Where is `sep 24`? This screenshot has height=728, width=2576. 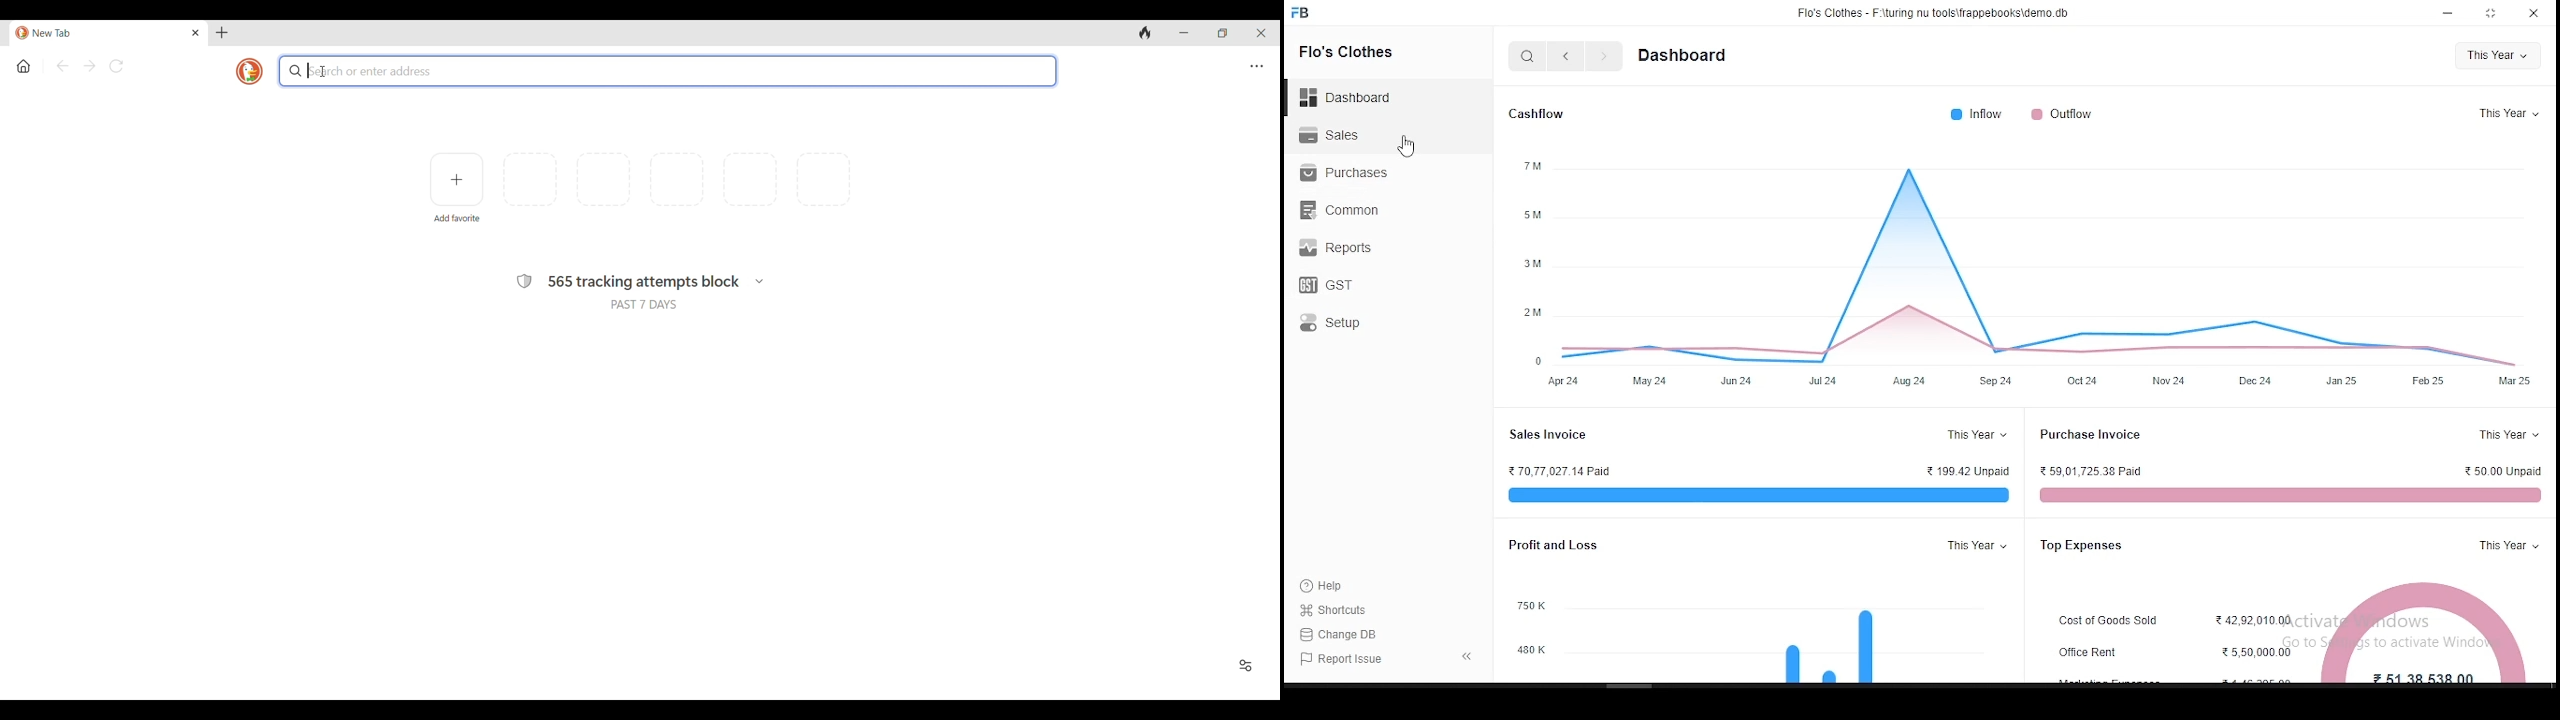 sep 24 is located at coordinates (1996, 381).